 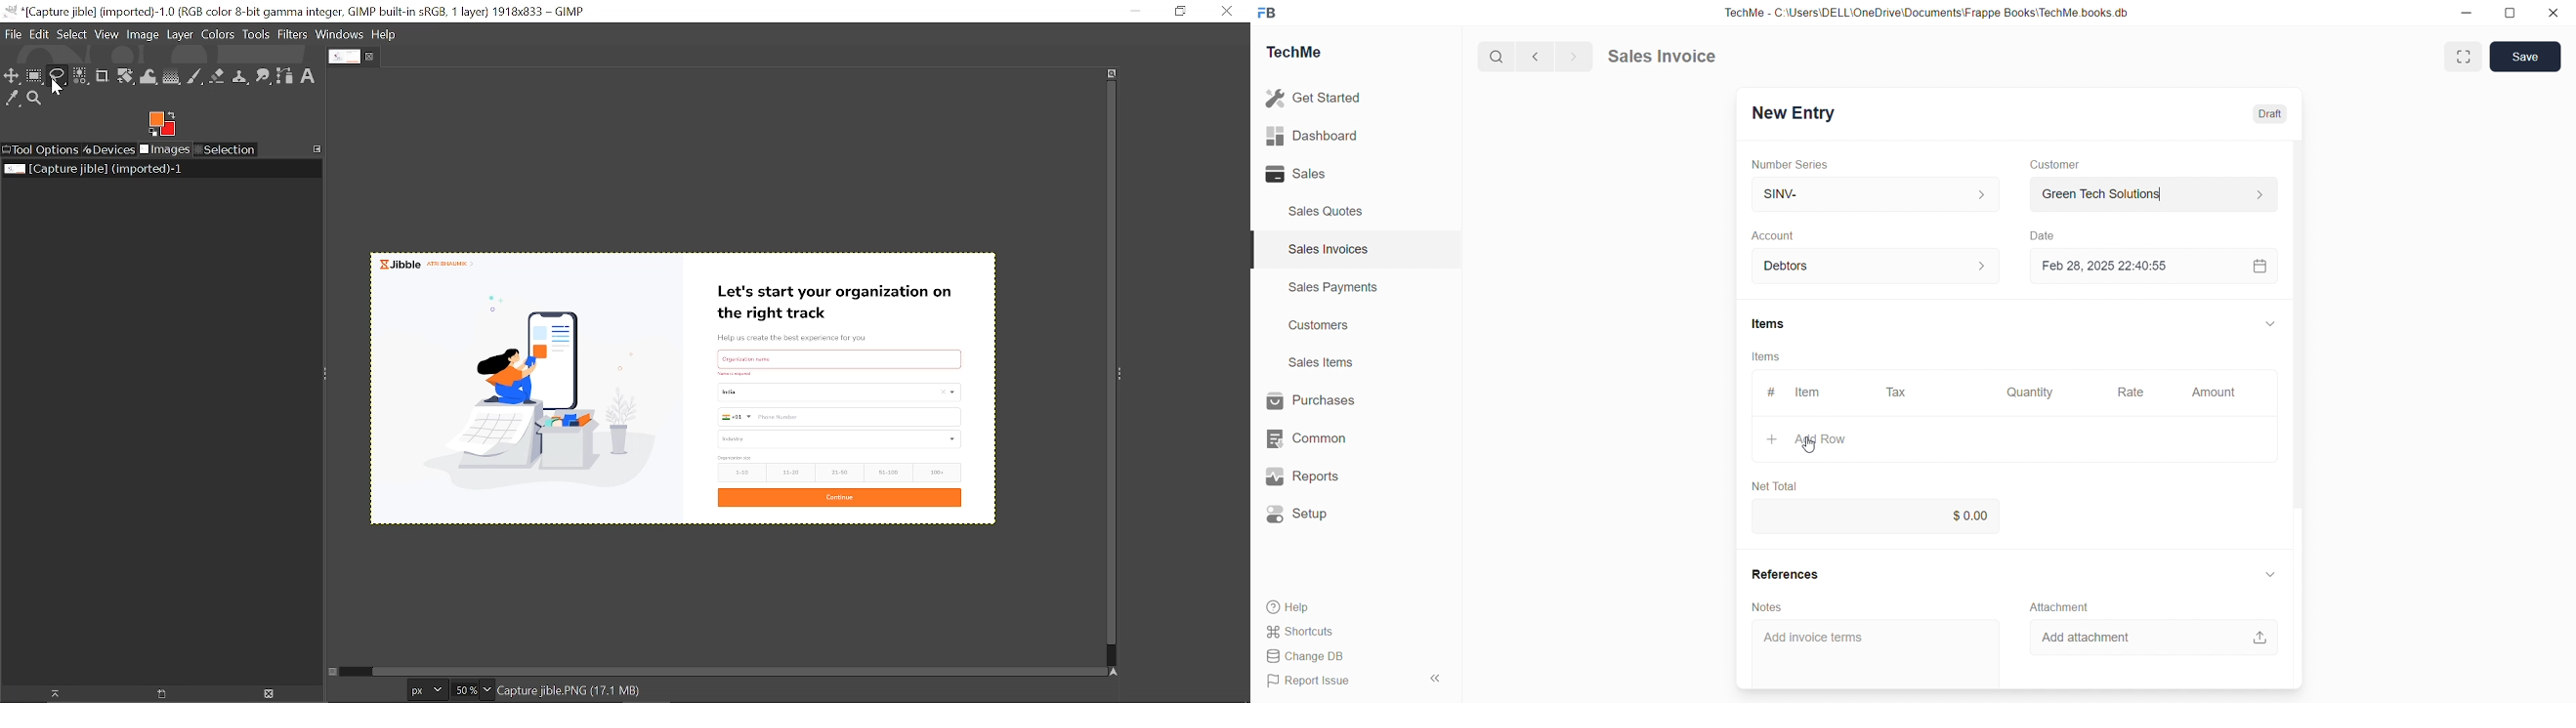 I want to click on FB, so click(x=1267, y=14).